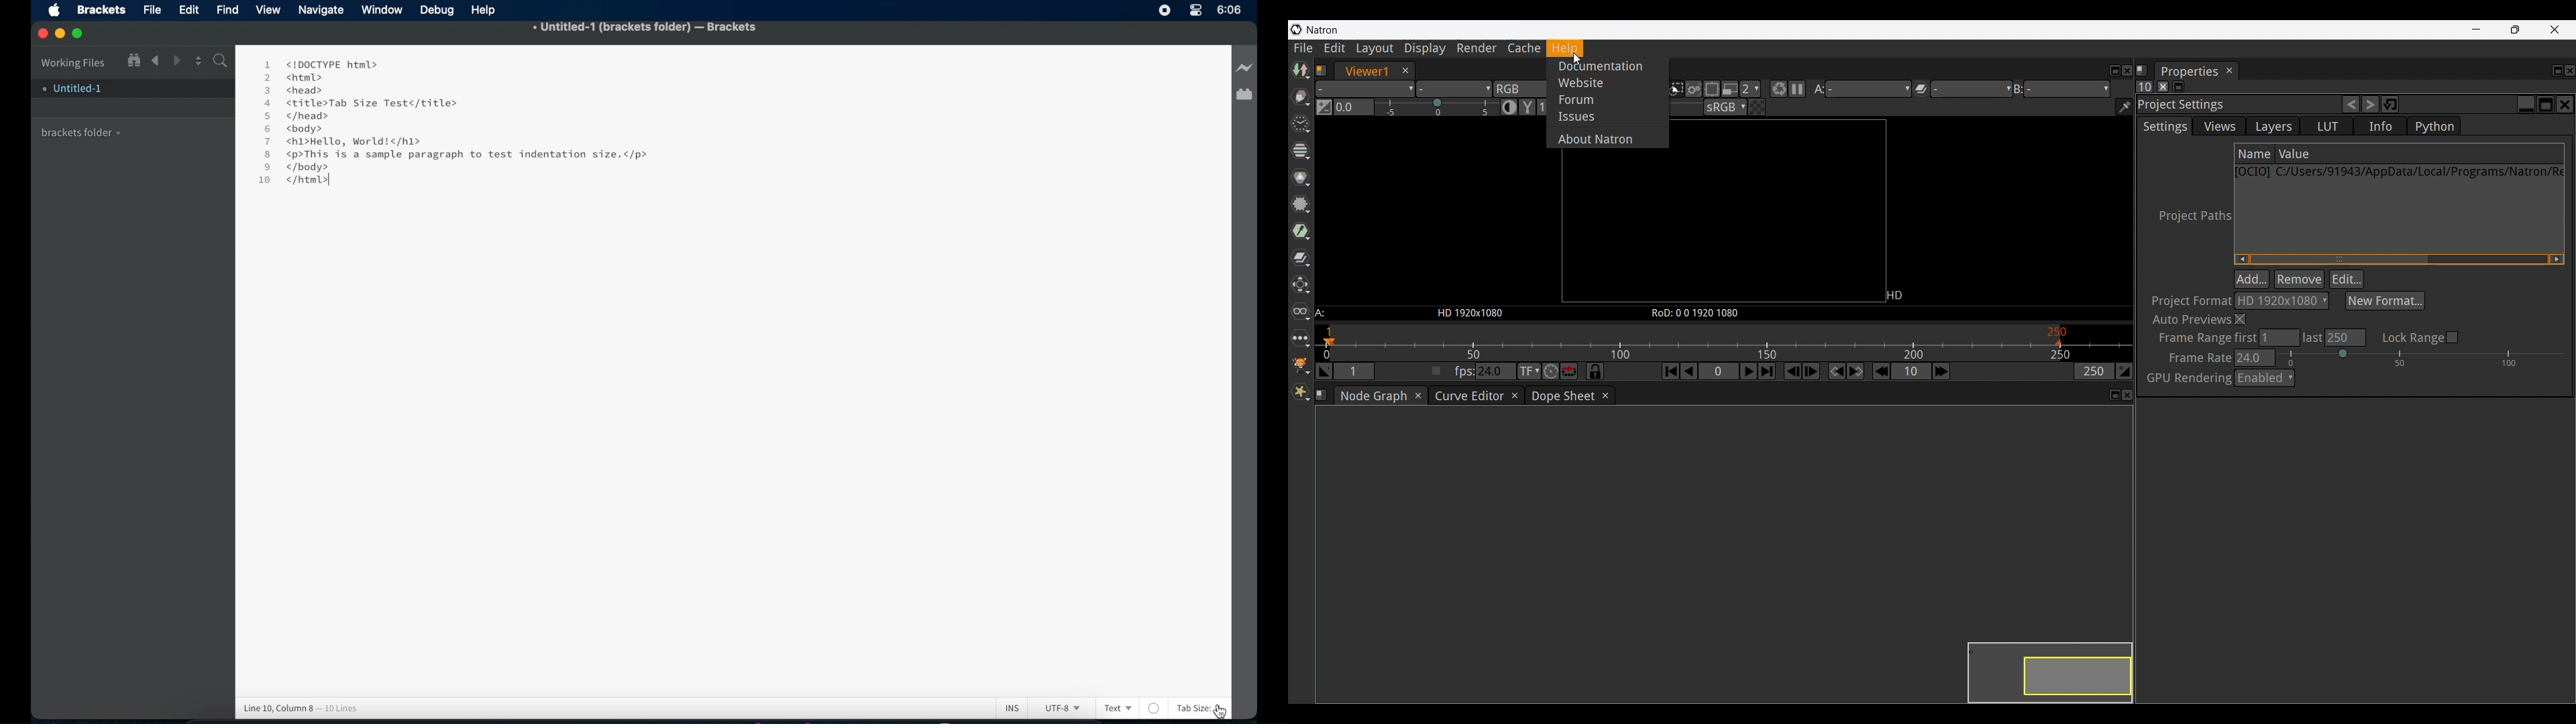 This screenshot has height=728, width=2576. Describe the element at coordinates (1165, 10) in the screenshot. I see `Stop` at that location.